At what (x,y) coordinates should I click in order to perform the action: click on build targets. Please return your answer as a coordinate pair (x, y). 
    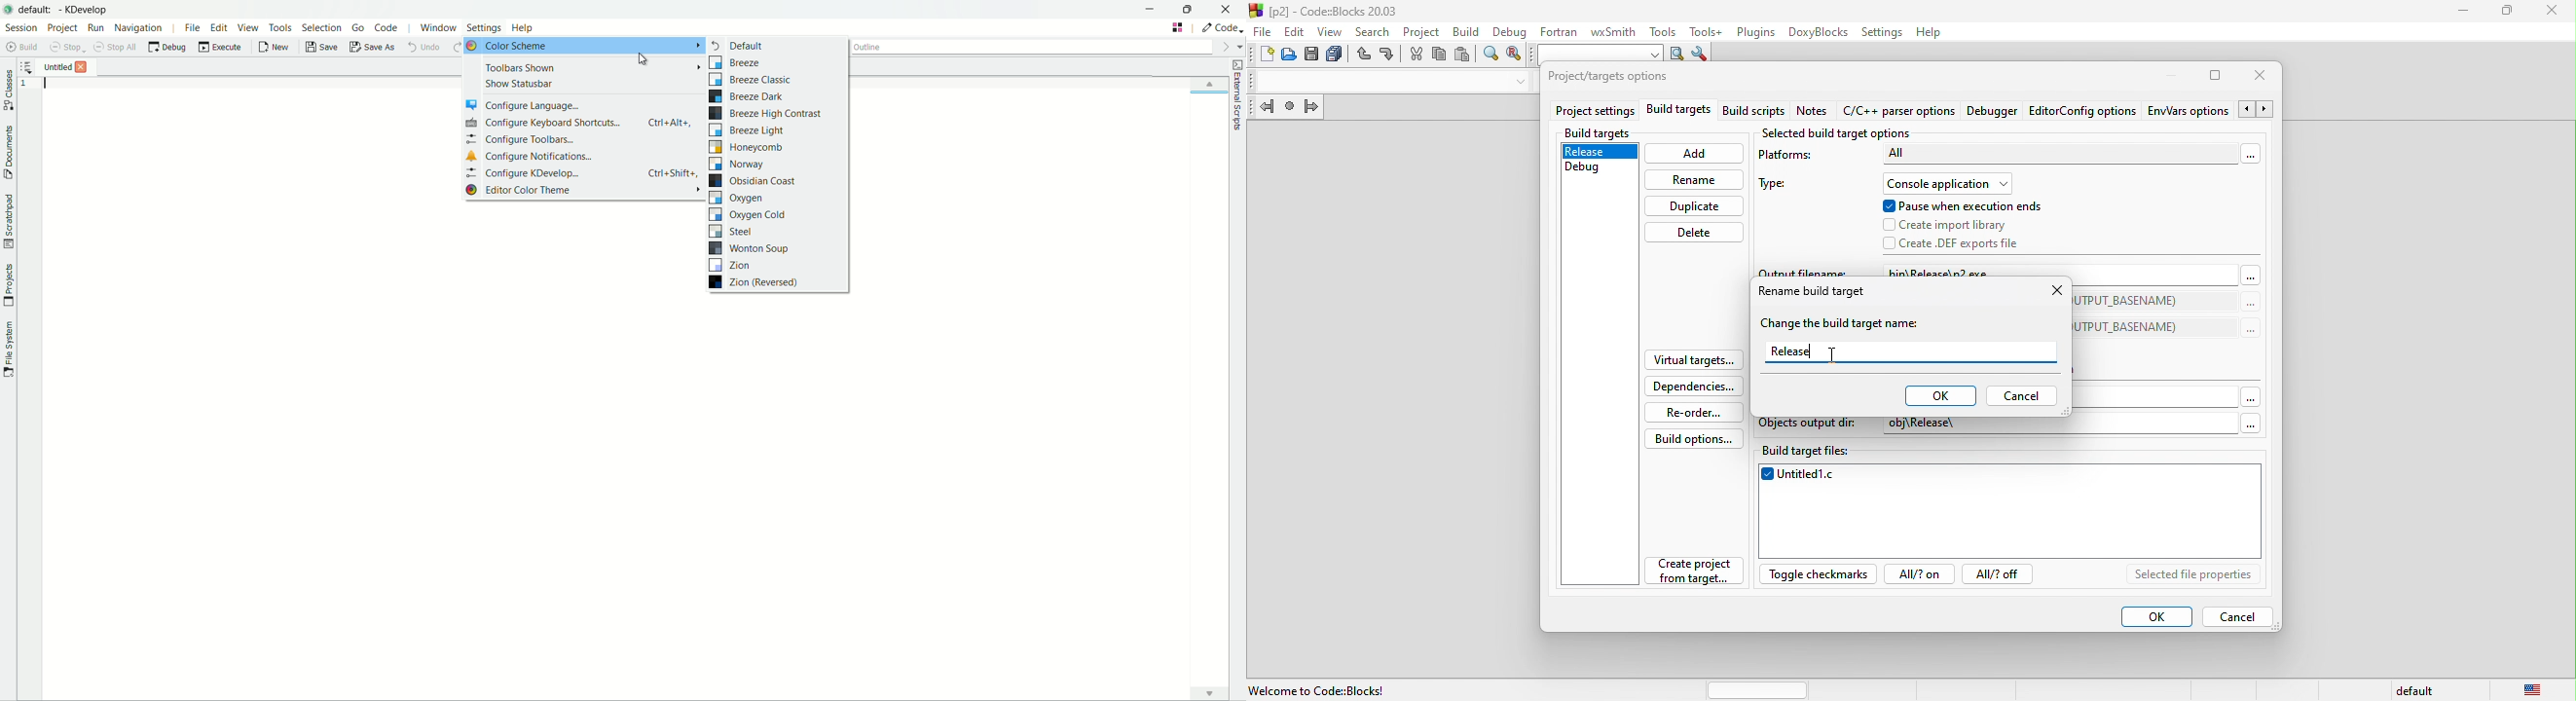
    Looking at the image, I should click on (1680, 112).